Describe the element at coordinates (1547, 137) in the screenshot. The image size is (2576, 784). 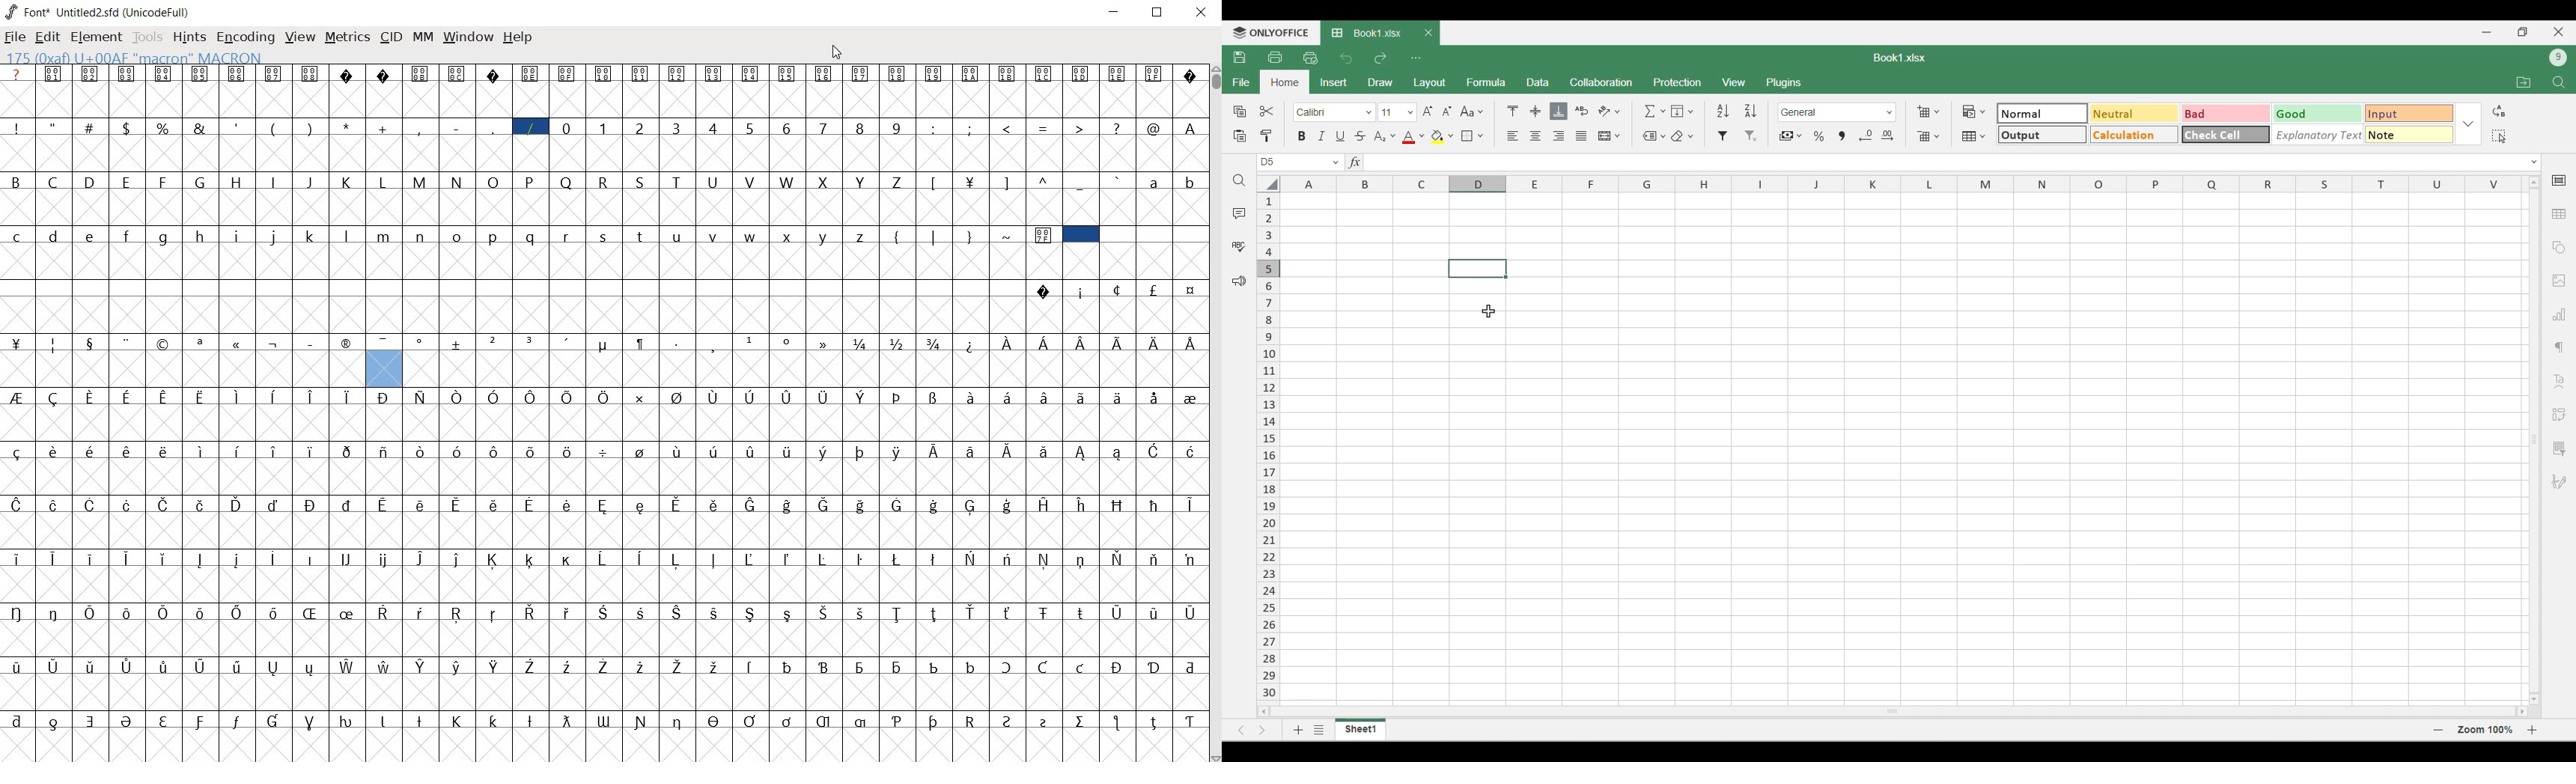
I see `Alignment options` at that location.